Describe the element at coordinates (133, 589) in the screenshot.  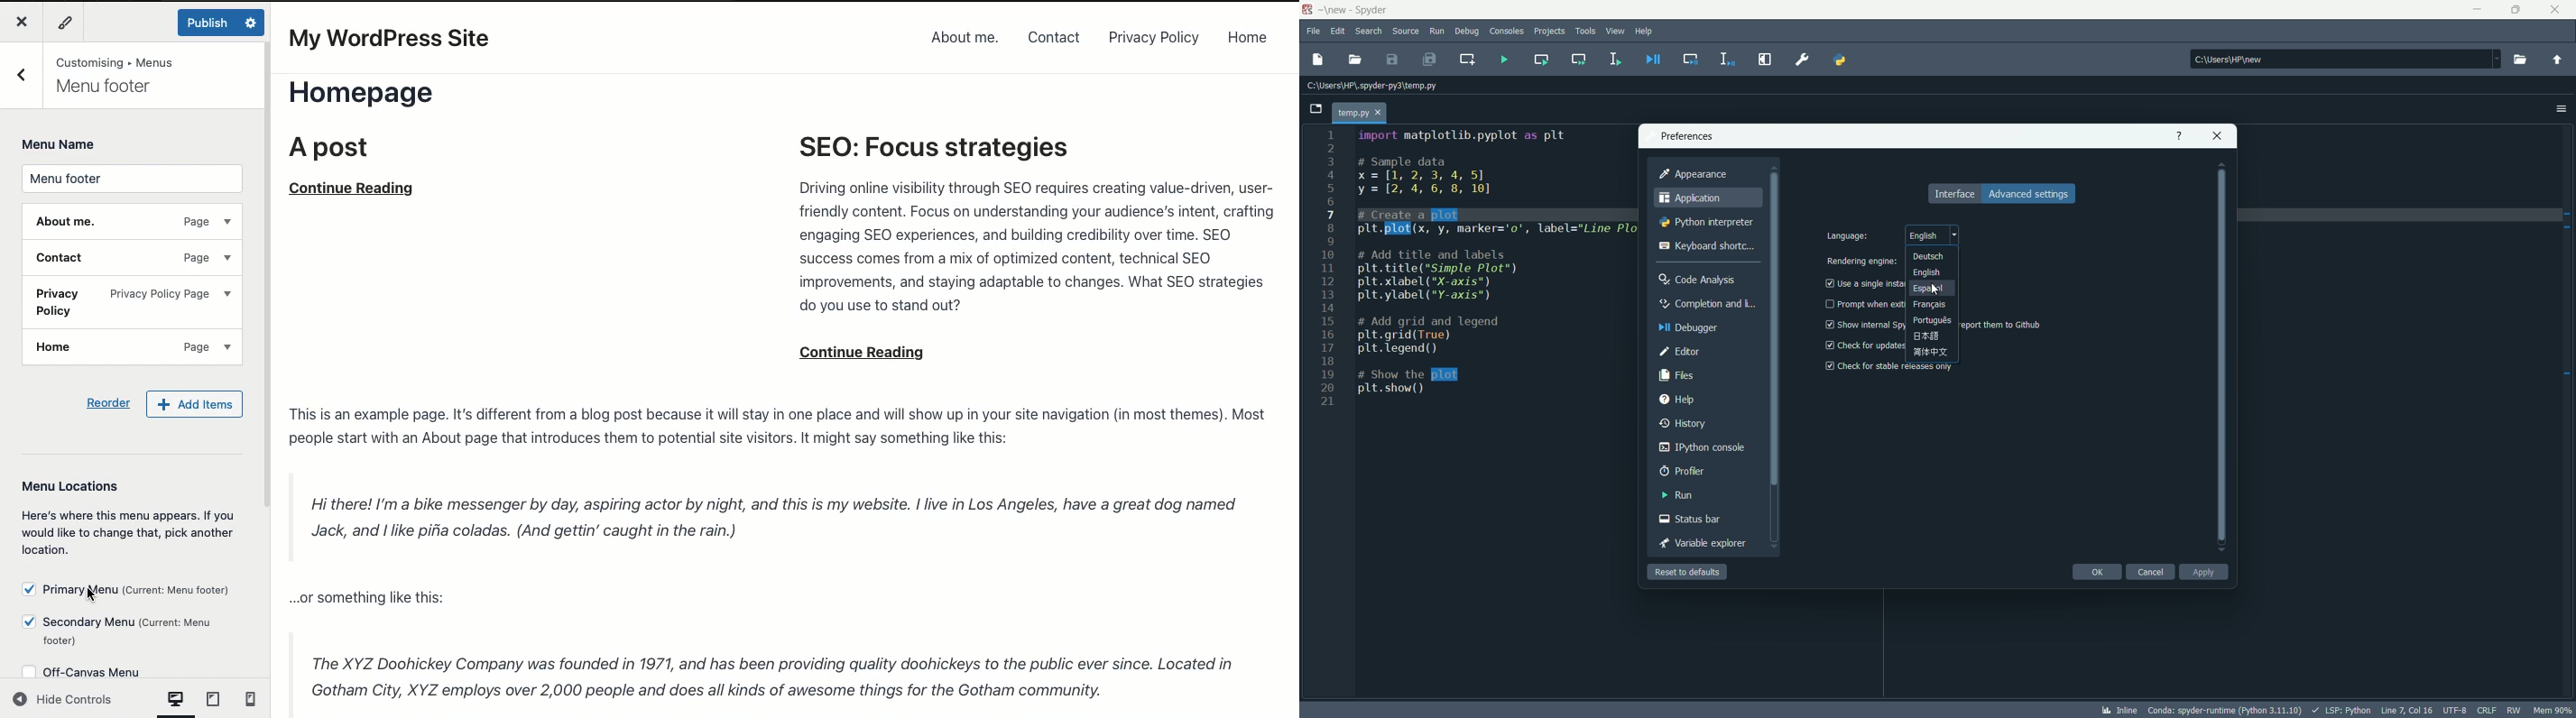
I see `Primary menu` at that location.